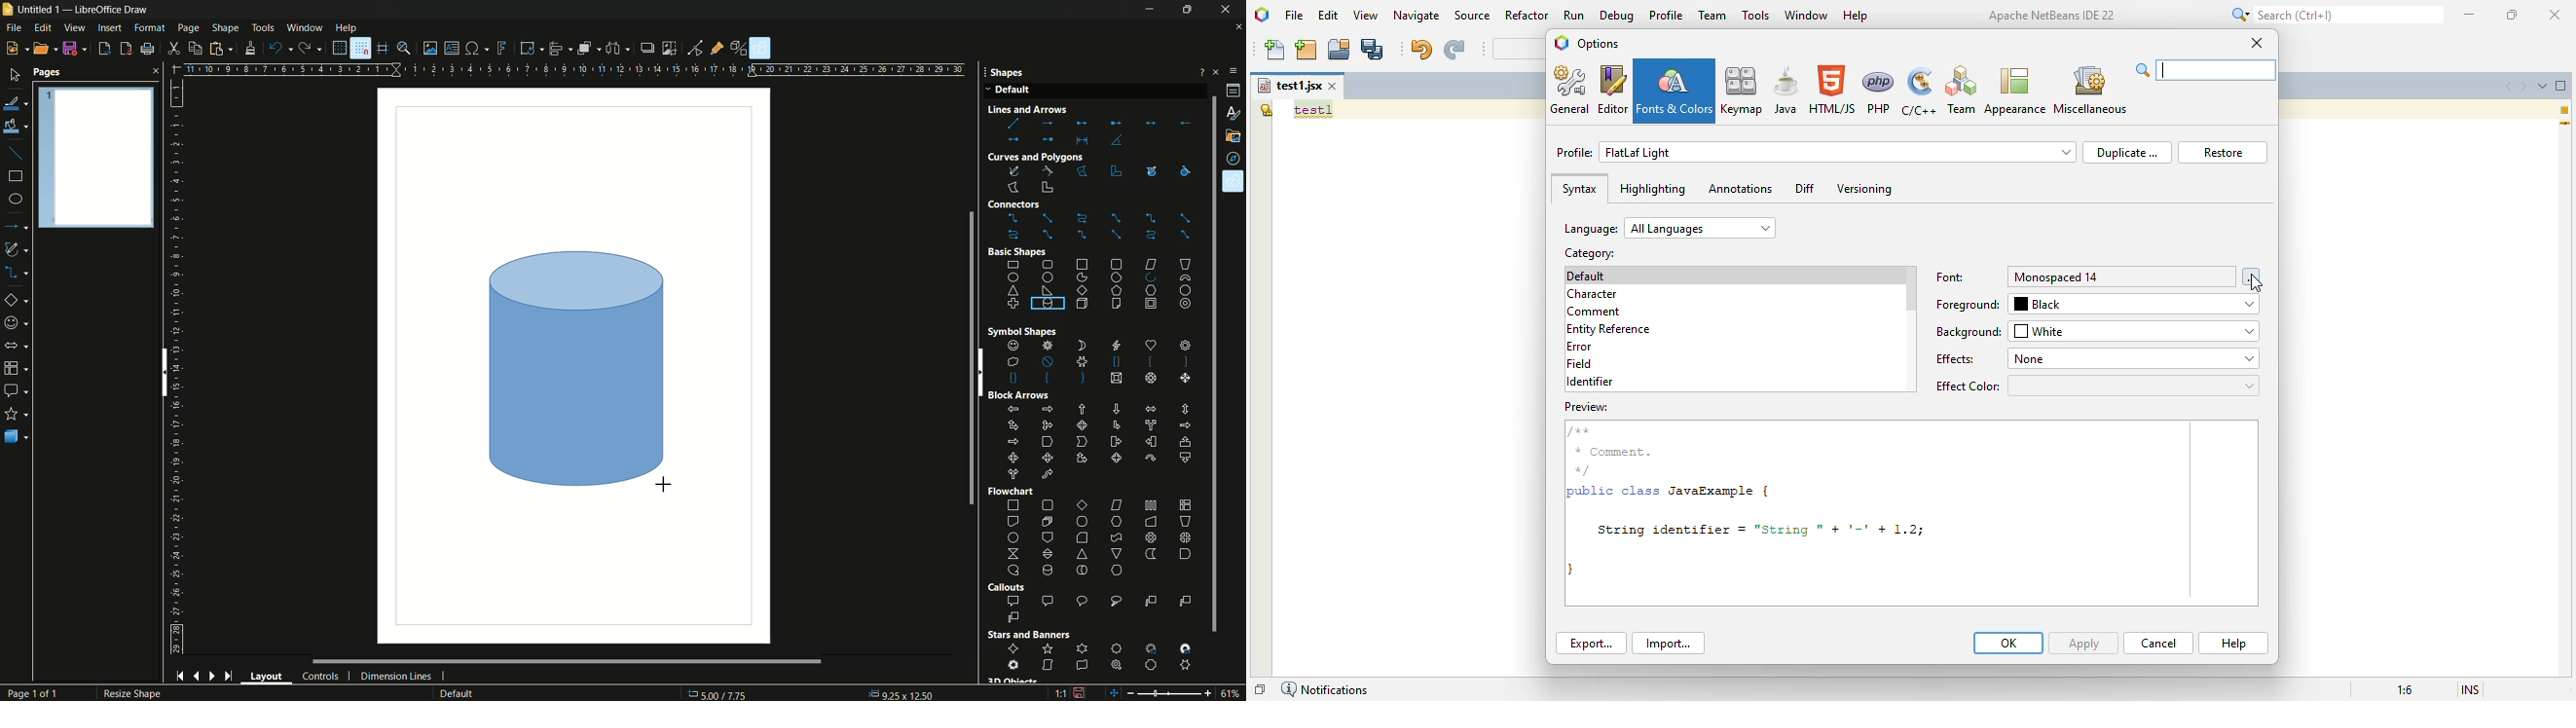  I want to click on undo, so click(280, 49).